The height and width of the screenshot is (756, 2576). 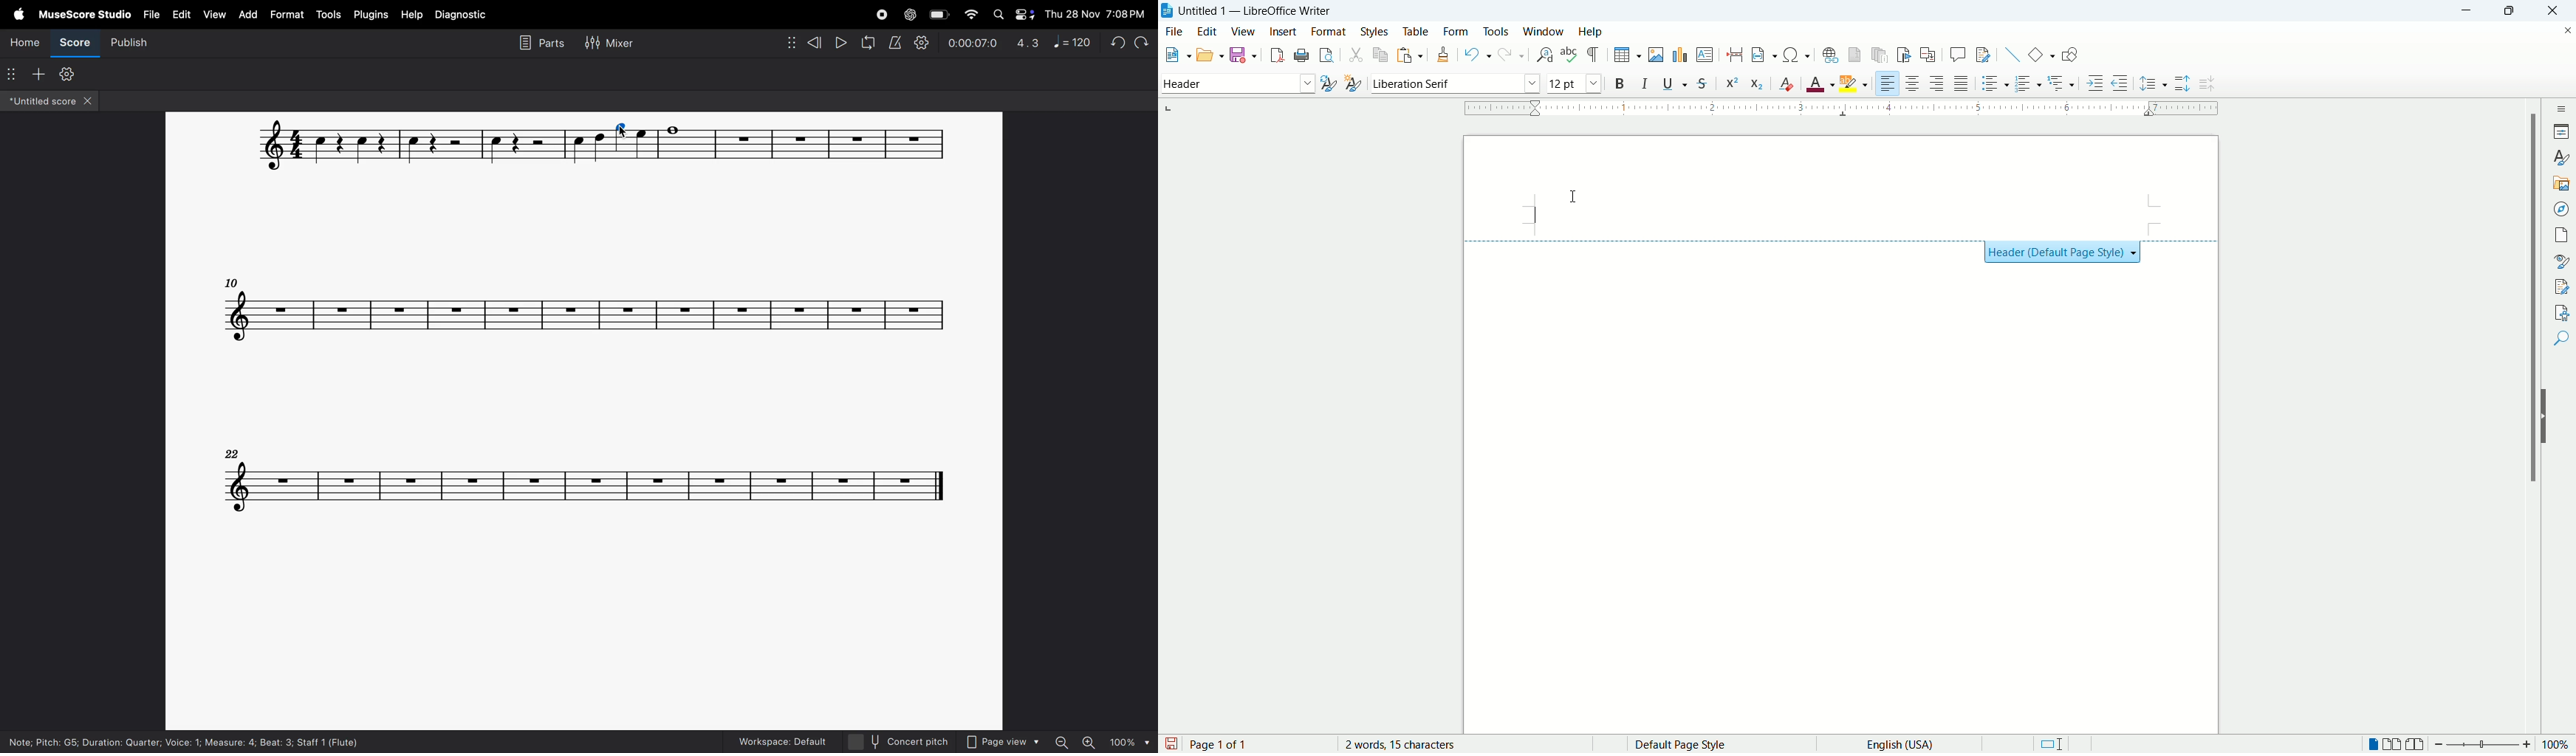 I want to click on insert footnote, so click(x=1832, y=55).